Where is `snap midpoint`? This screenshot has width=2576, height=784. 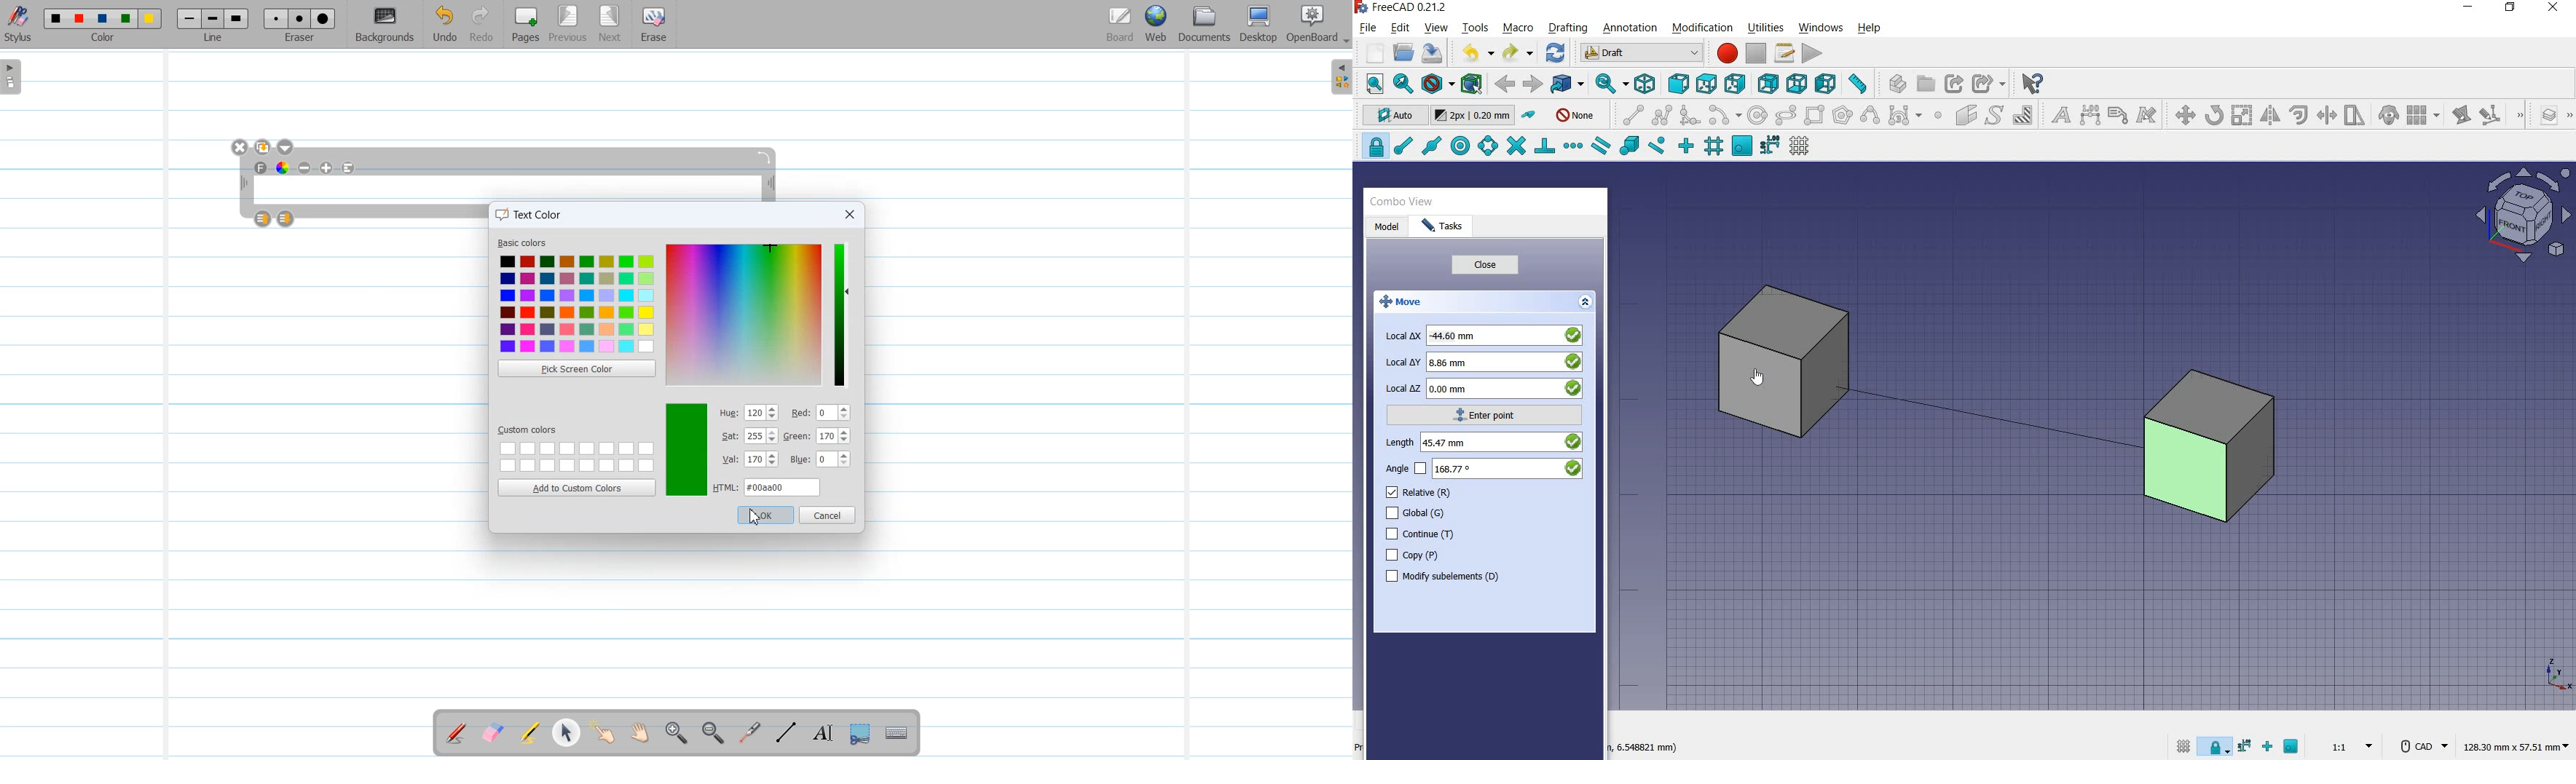
snap midpoint is located at coordinates (1433, 146).